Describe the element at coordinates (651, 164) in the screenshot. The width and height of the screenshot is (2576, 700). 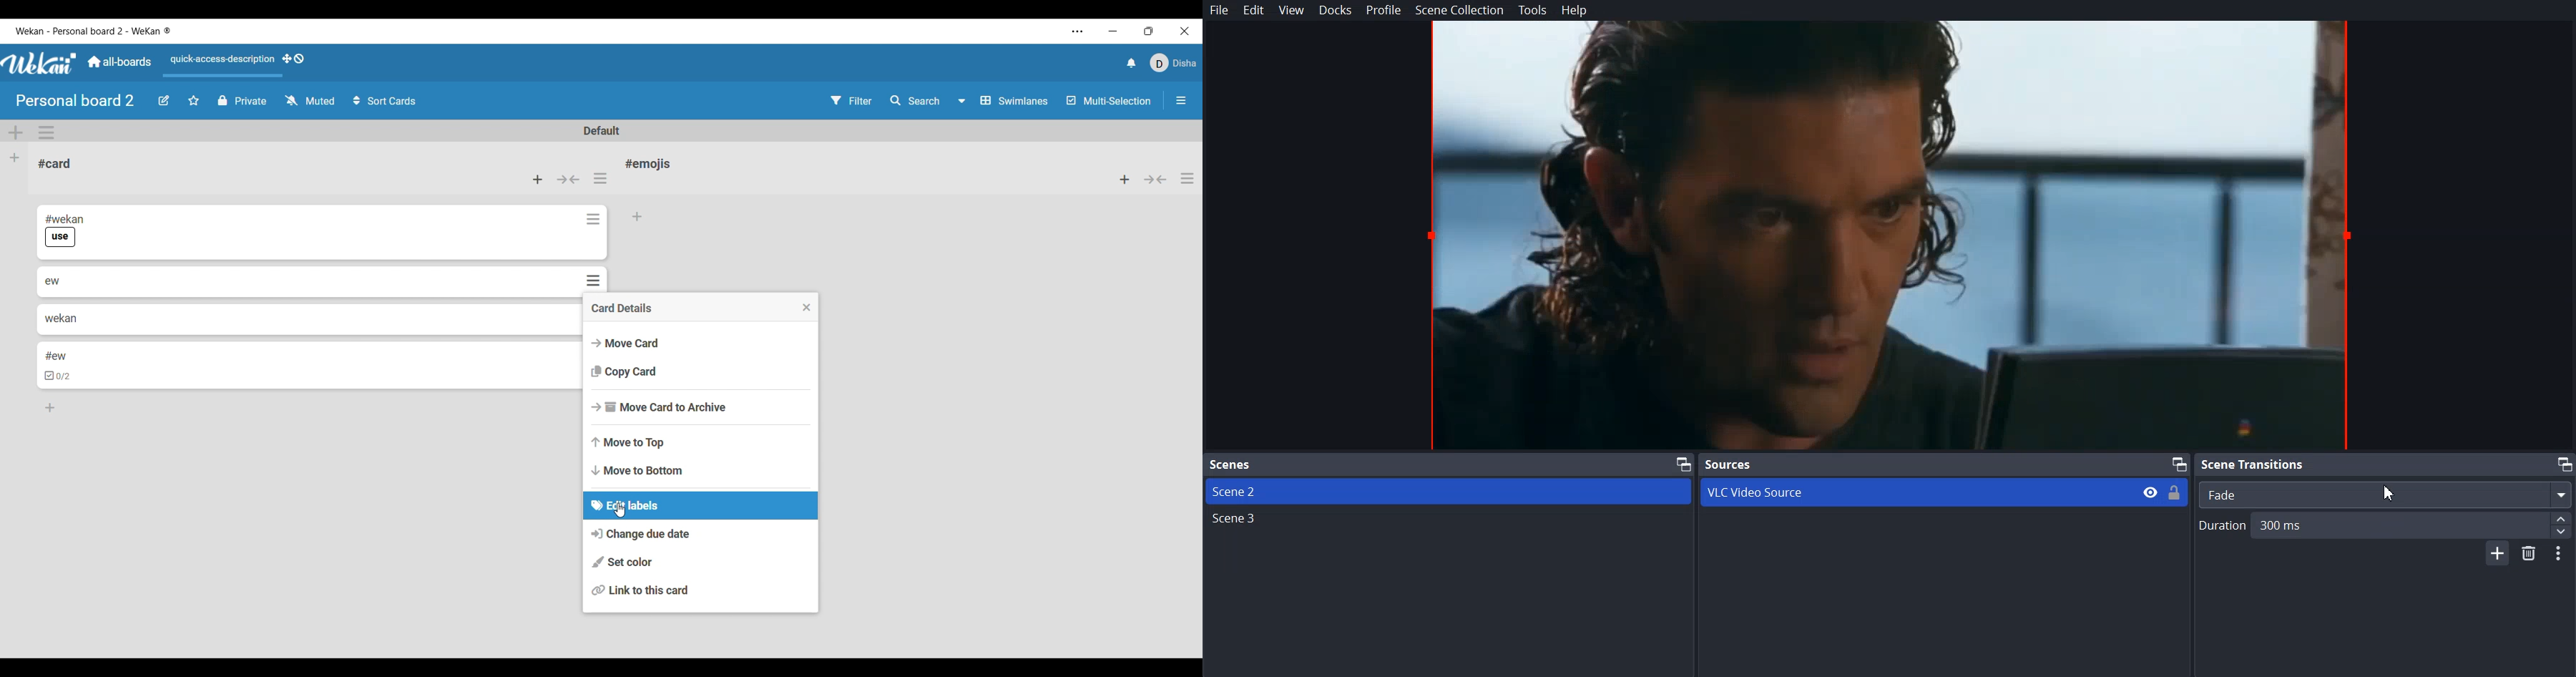
I see `Card name` at that location.